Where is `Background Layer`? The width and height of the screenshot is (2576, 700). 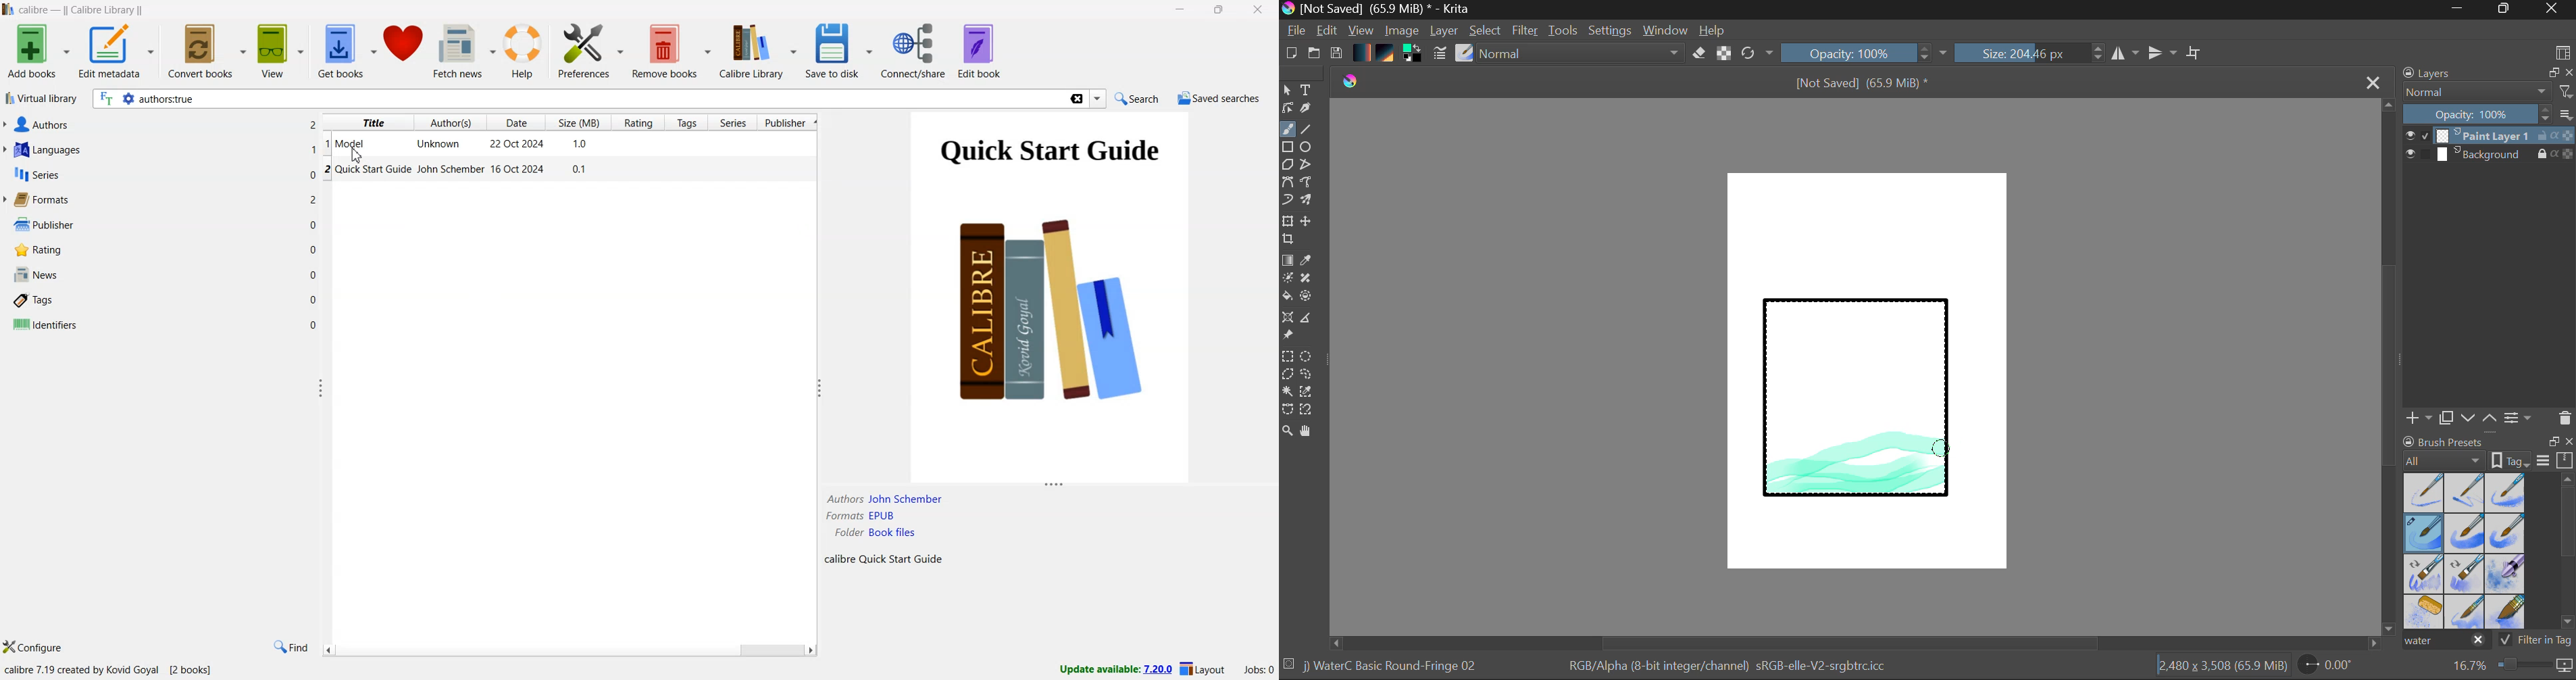
Background Layer is located at coordinates (2490, 155).